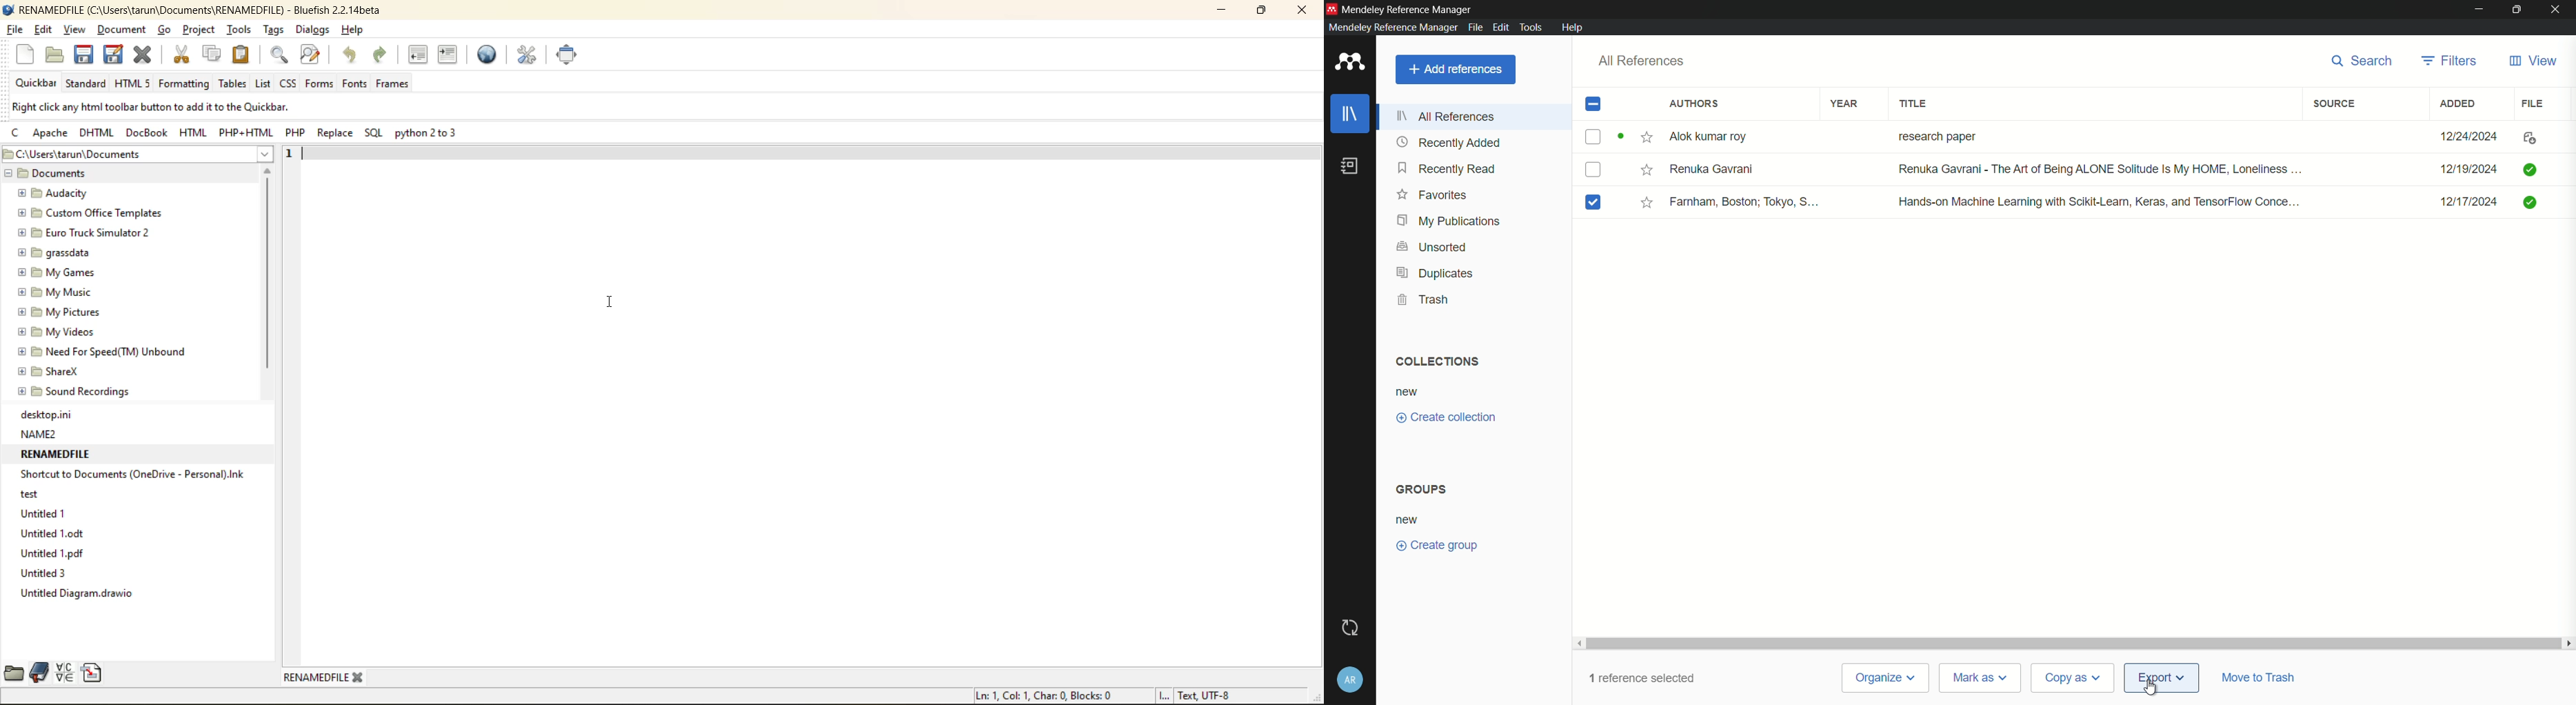 The width and height of the screenshot is (2576, 728). Describe the element at coordinates (1532, 27) in the screenshot. I see `tools menu` at that location.